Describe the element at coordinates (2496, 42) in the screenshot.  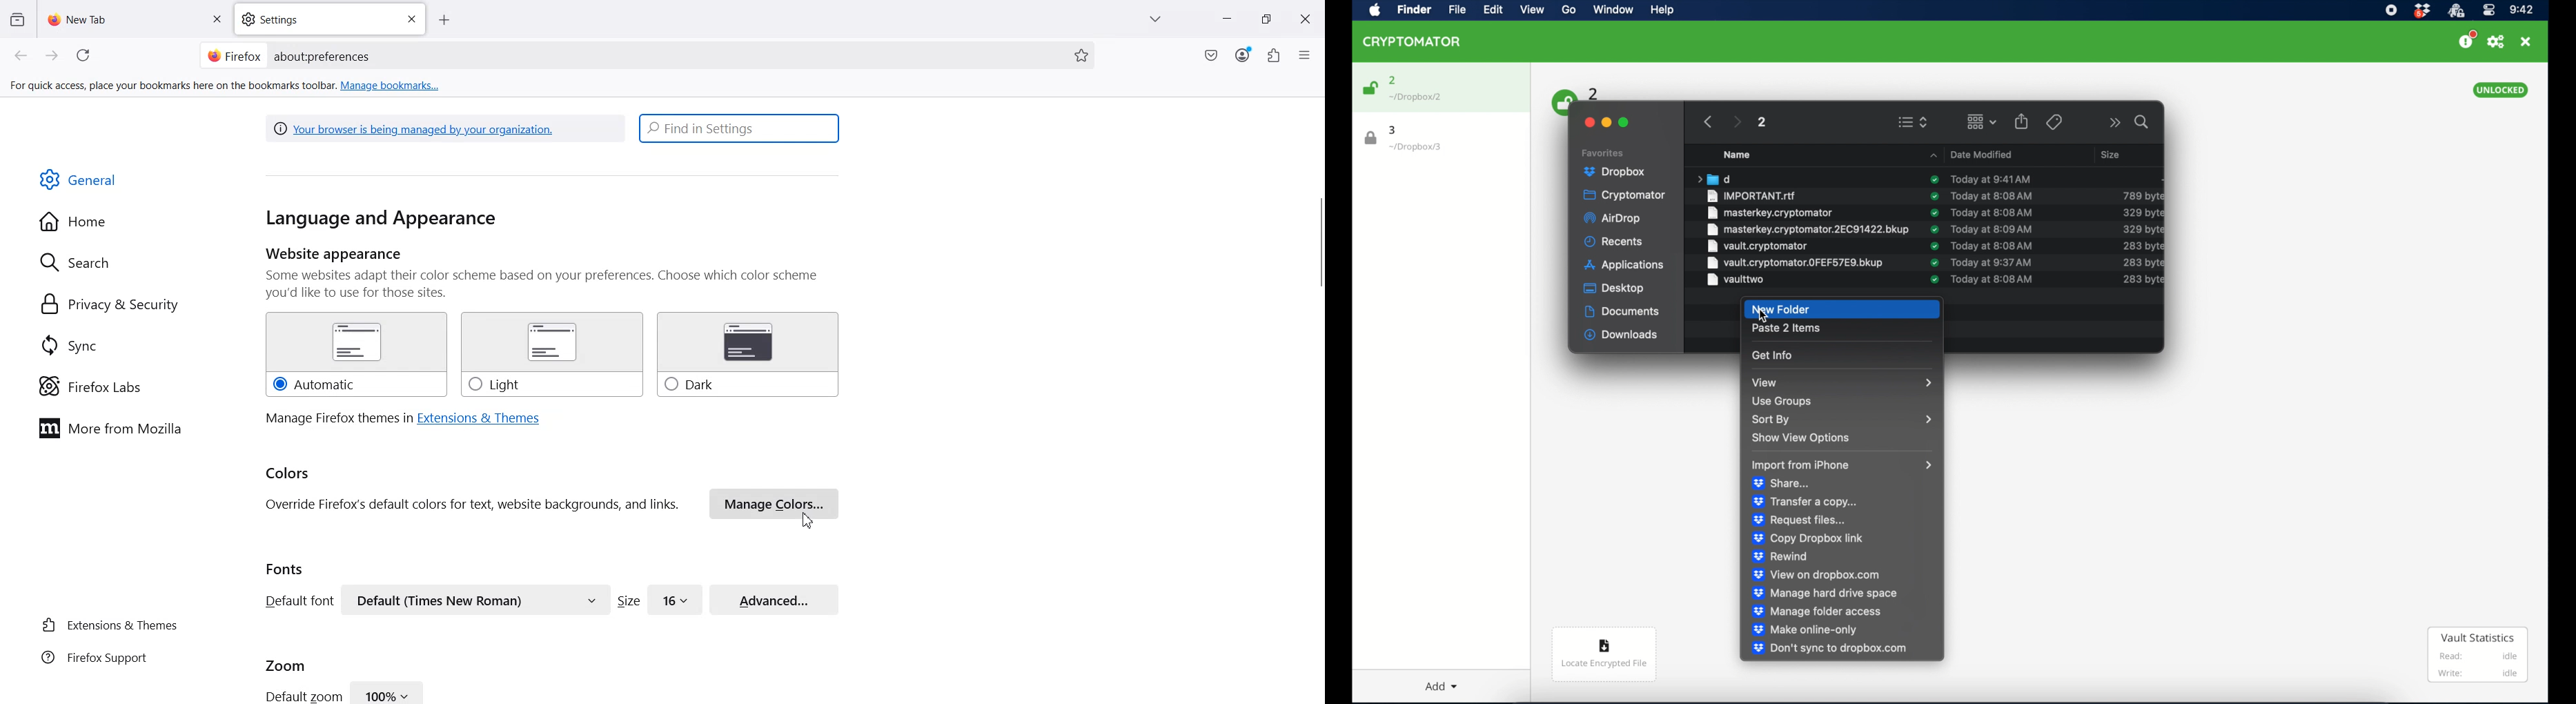
I see `preferences` at that location.